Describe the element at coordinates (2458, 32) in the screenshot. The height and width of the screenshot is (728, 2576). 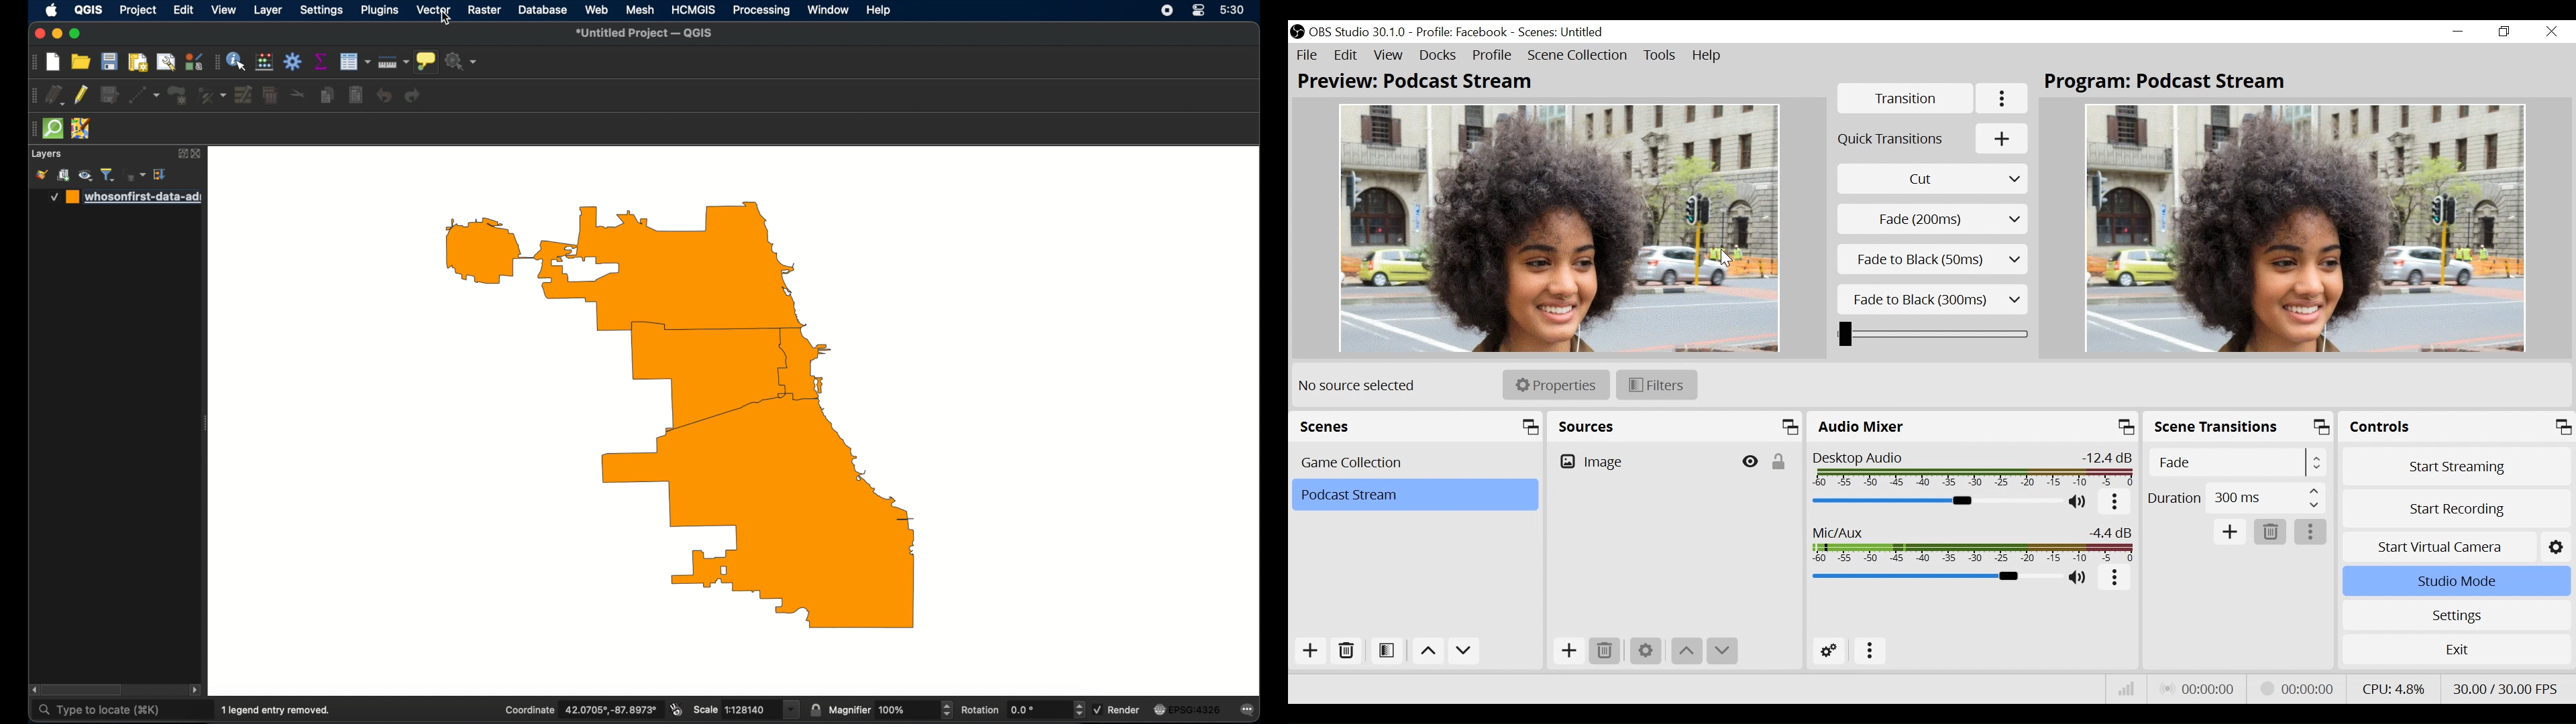
I see `minimize` at that location.